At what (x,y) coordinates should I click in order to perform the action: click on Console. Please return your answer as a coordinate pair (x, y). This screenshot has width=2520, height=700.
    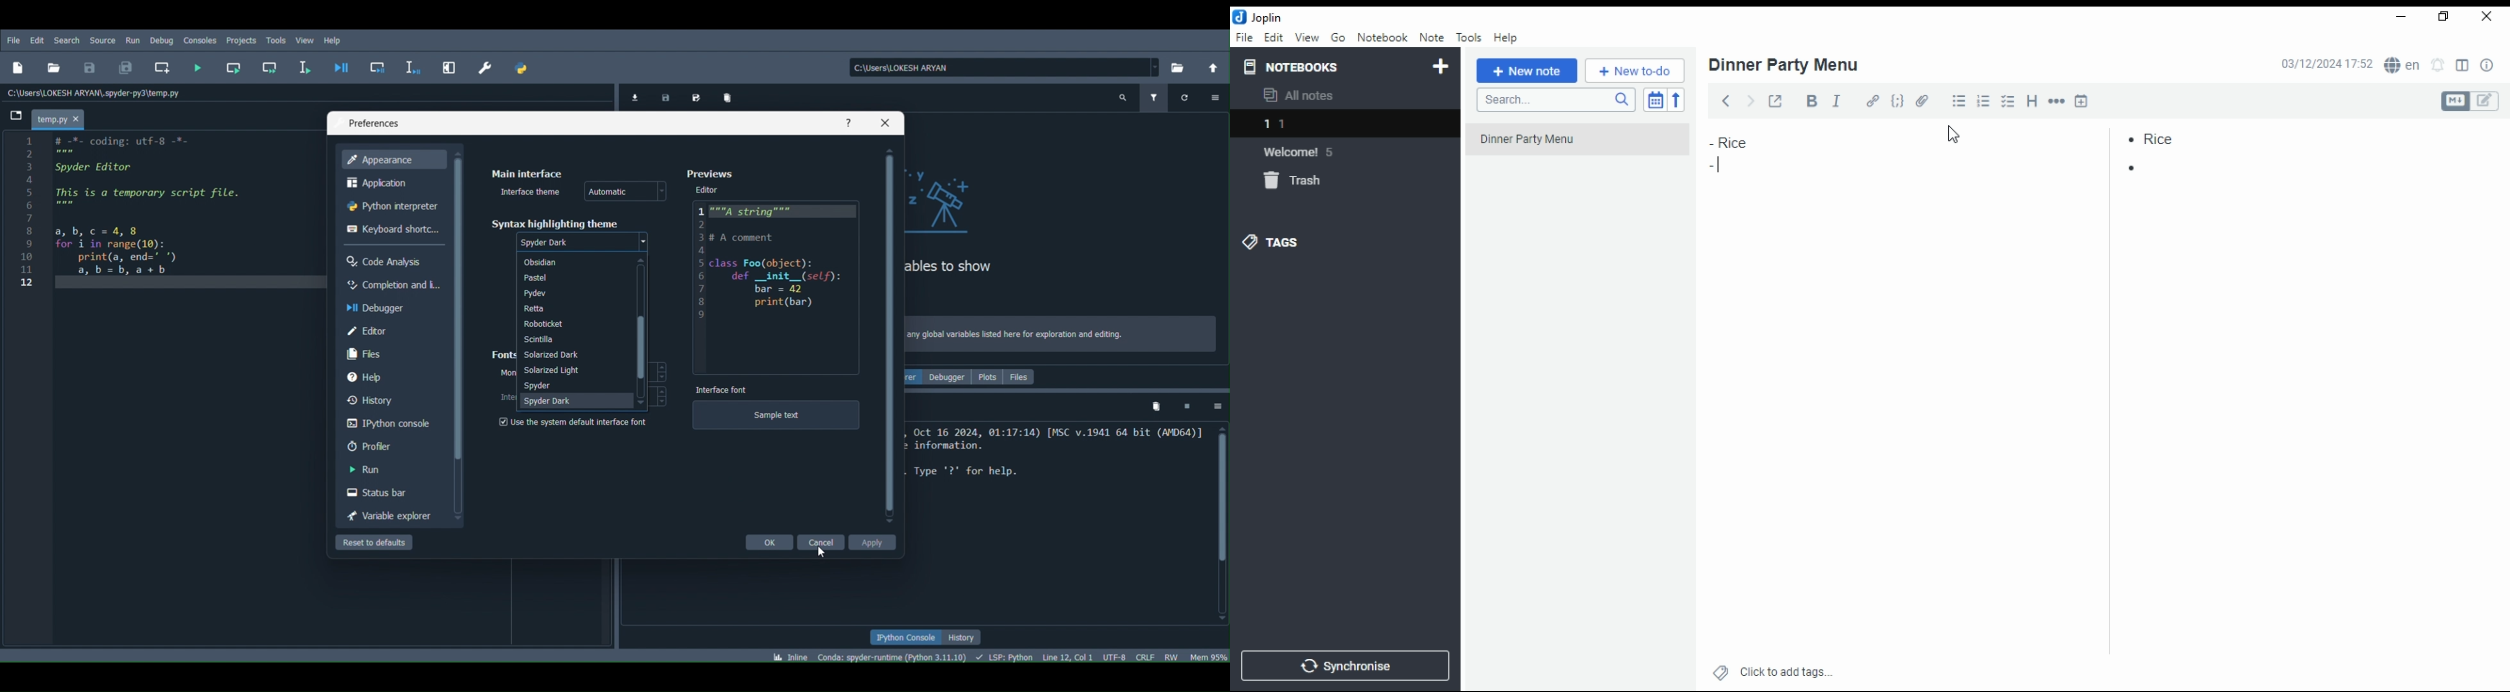
    Looking at the image, I should click on (197, 40).